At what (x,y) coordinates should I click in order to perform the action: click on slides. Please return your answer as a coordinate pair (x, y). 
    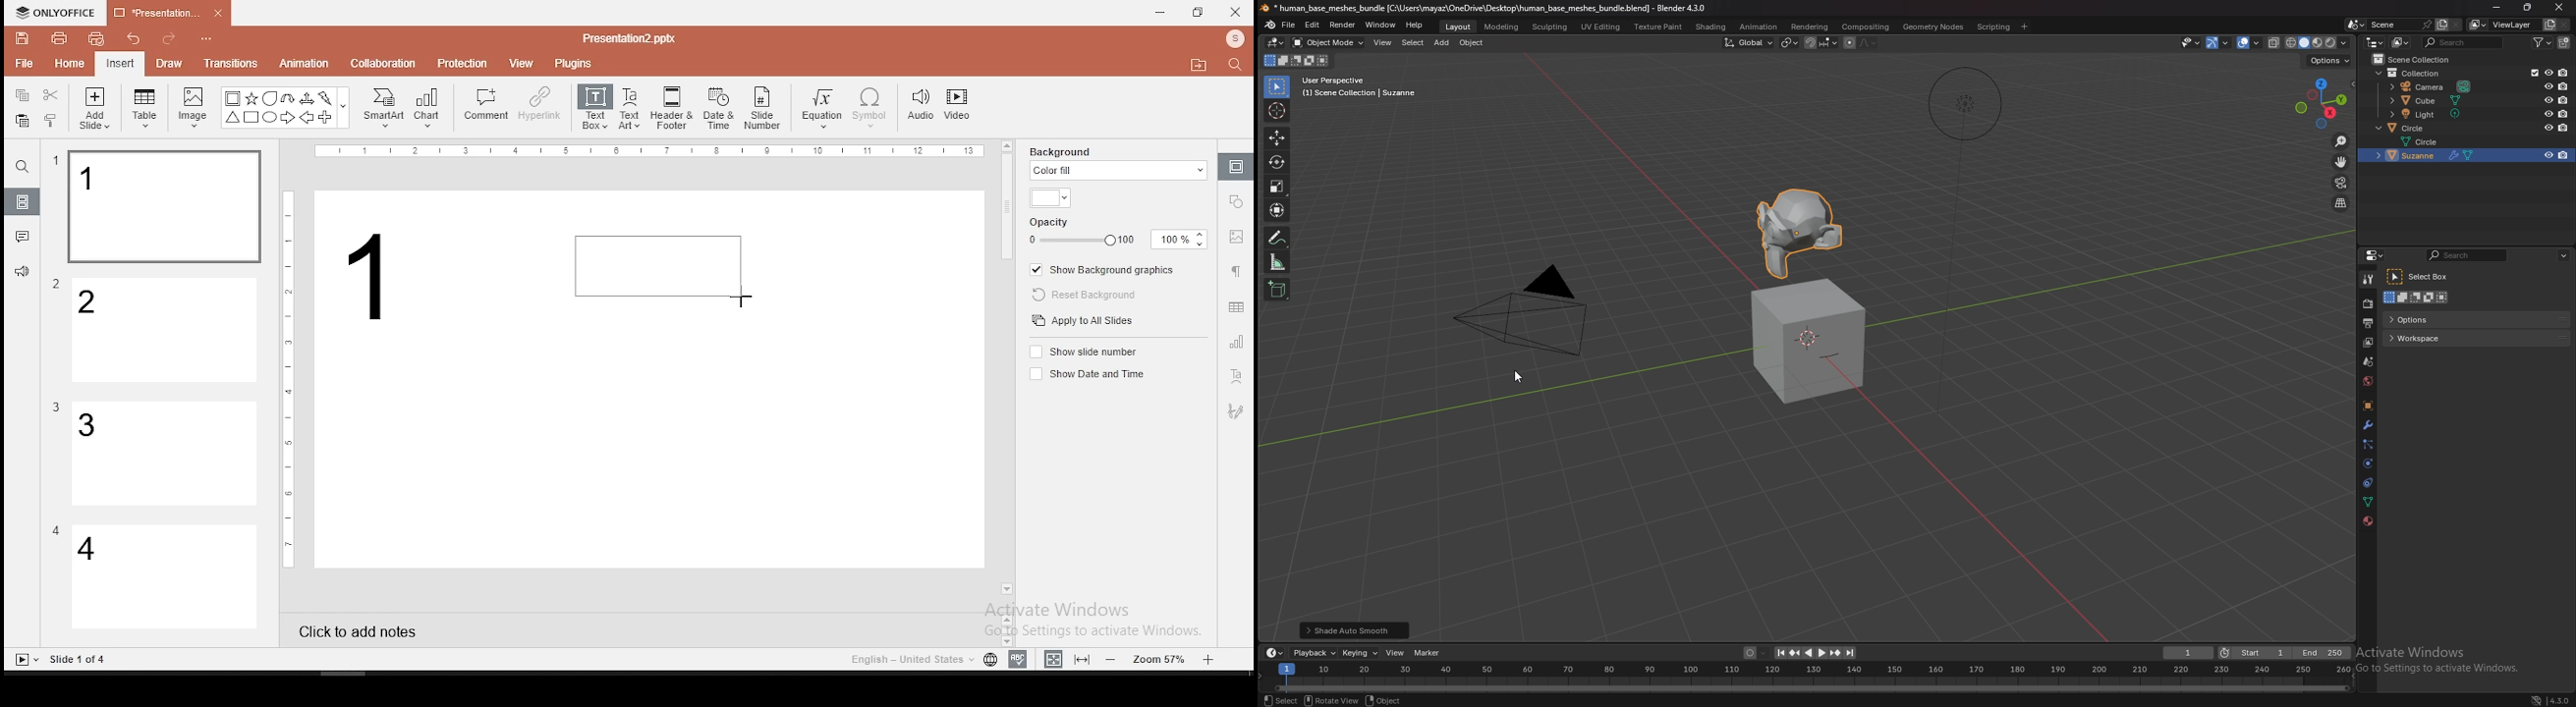
    Looking at the image, I should click on (24, 202).